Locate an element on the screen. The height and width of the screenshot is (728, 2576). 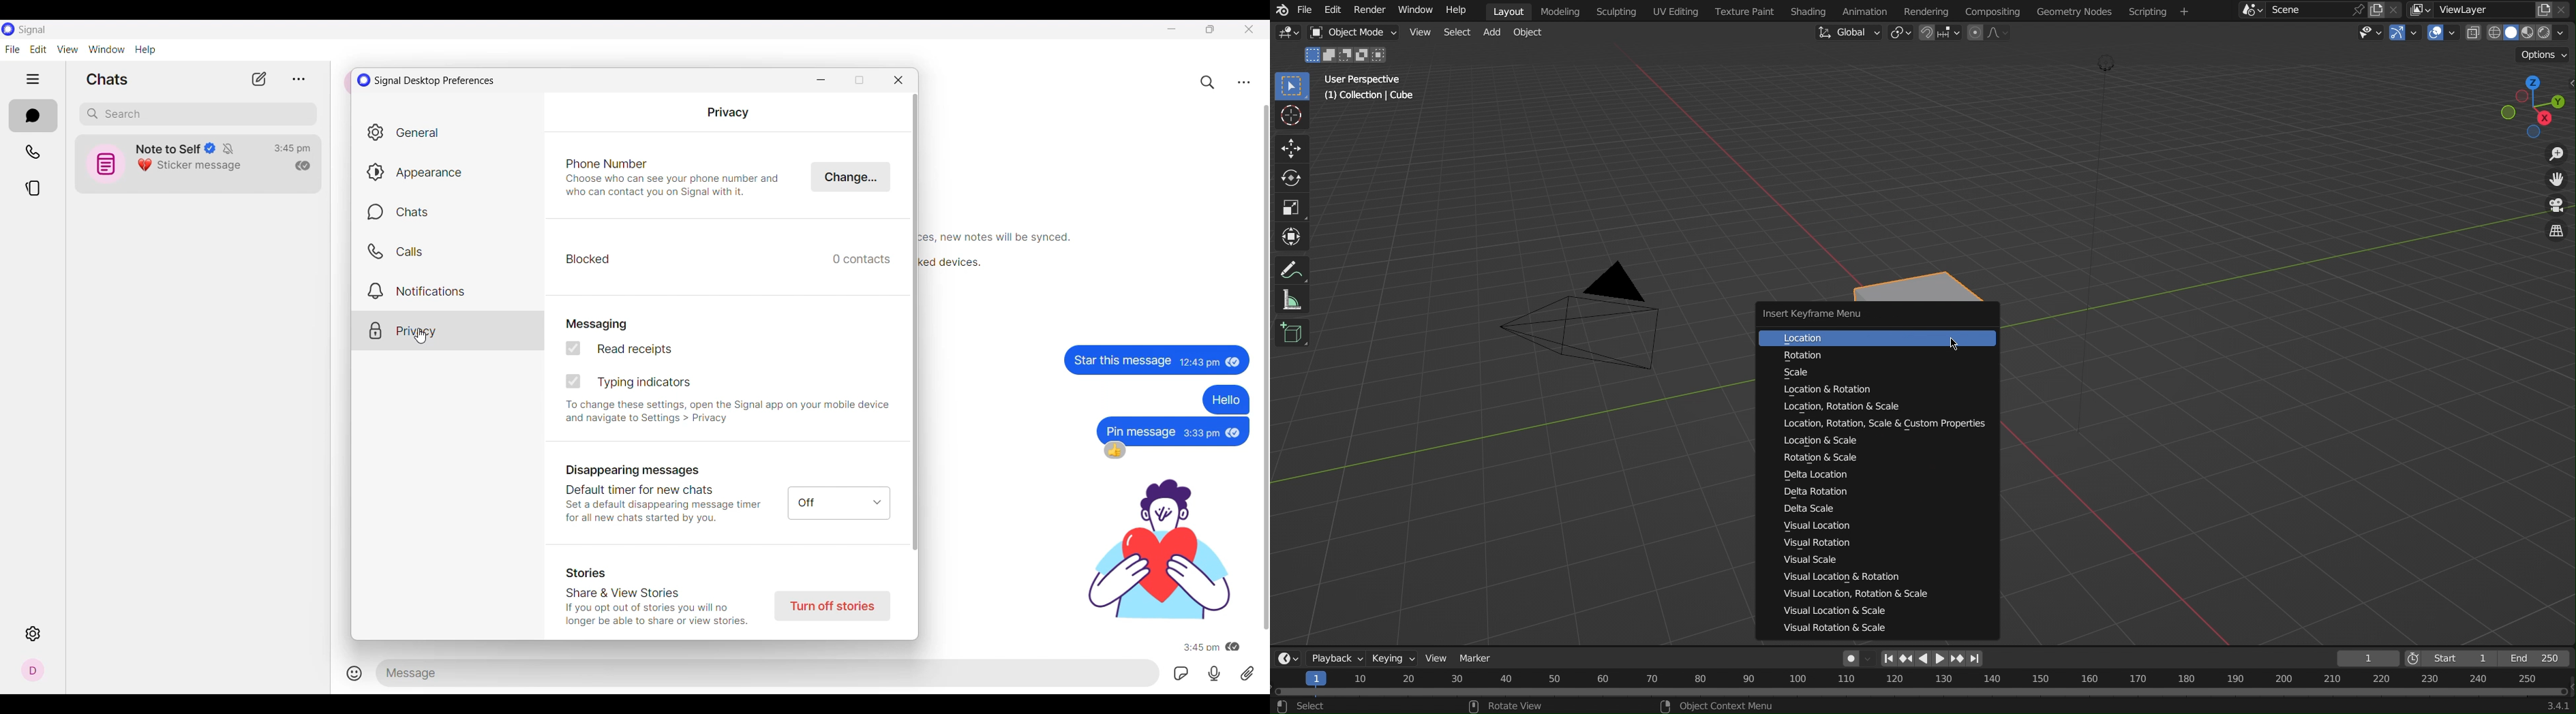
Animation is located at coordinates (1866, 12).